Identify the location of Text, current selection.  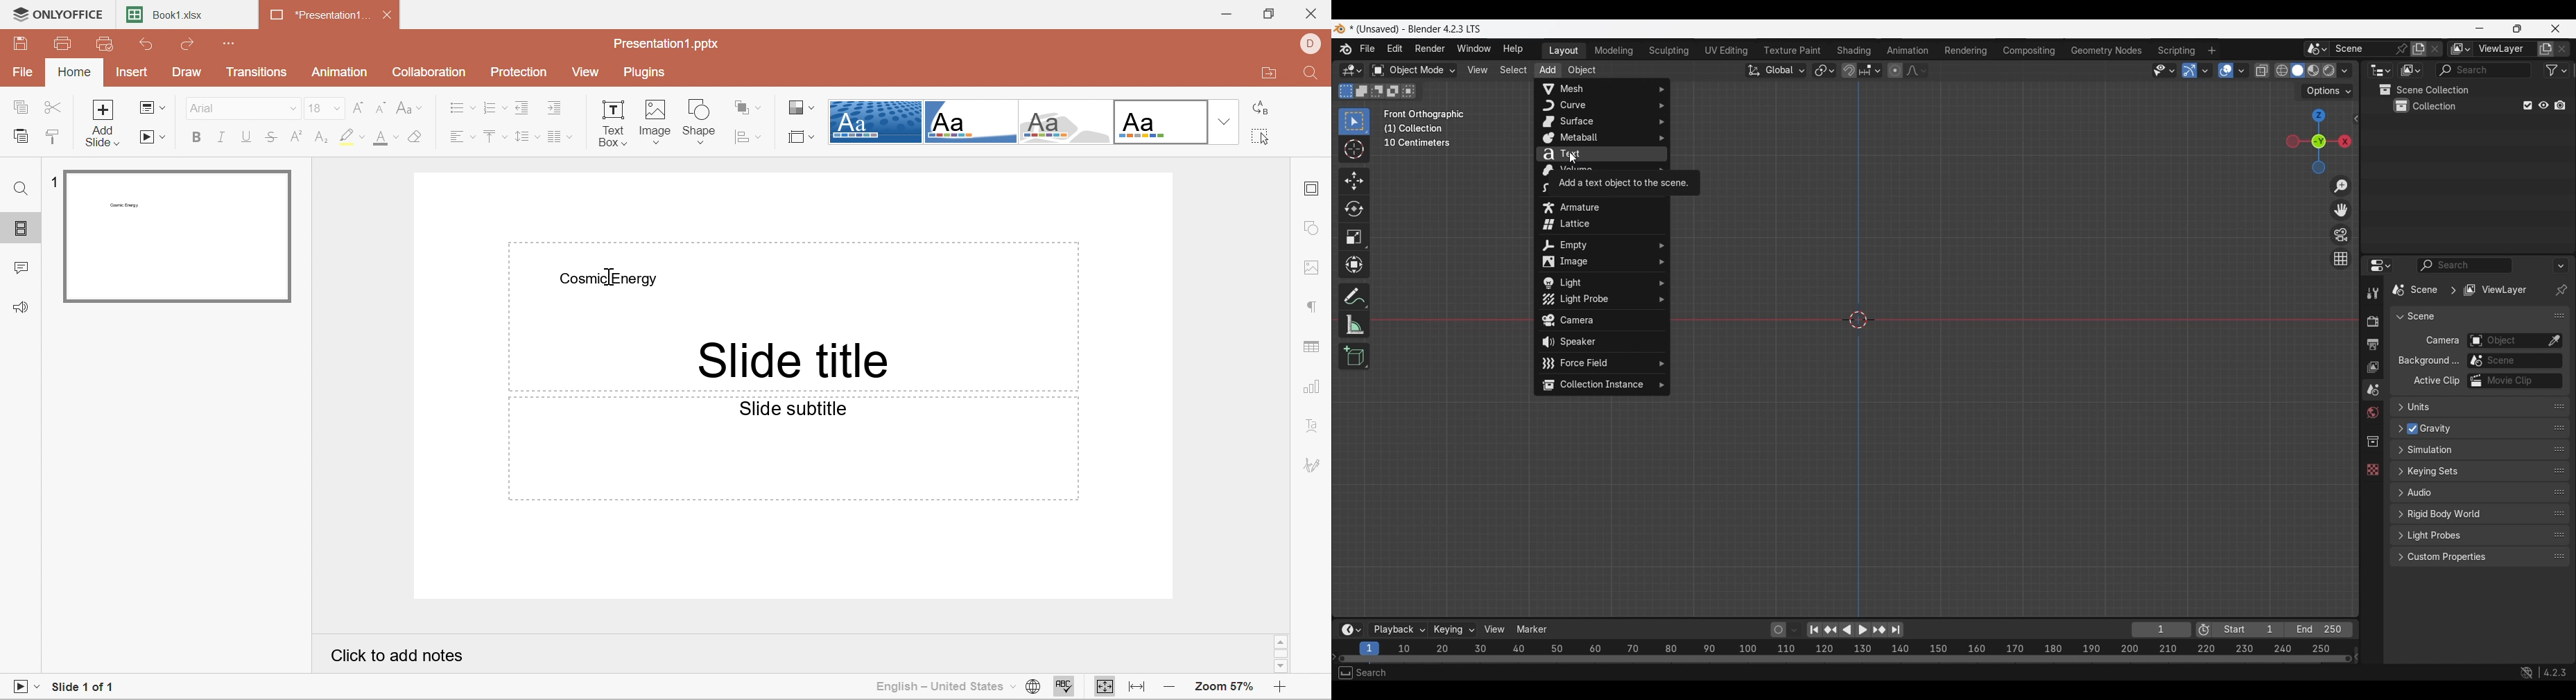
(1602, 153).